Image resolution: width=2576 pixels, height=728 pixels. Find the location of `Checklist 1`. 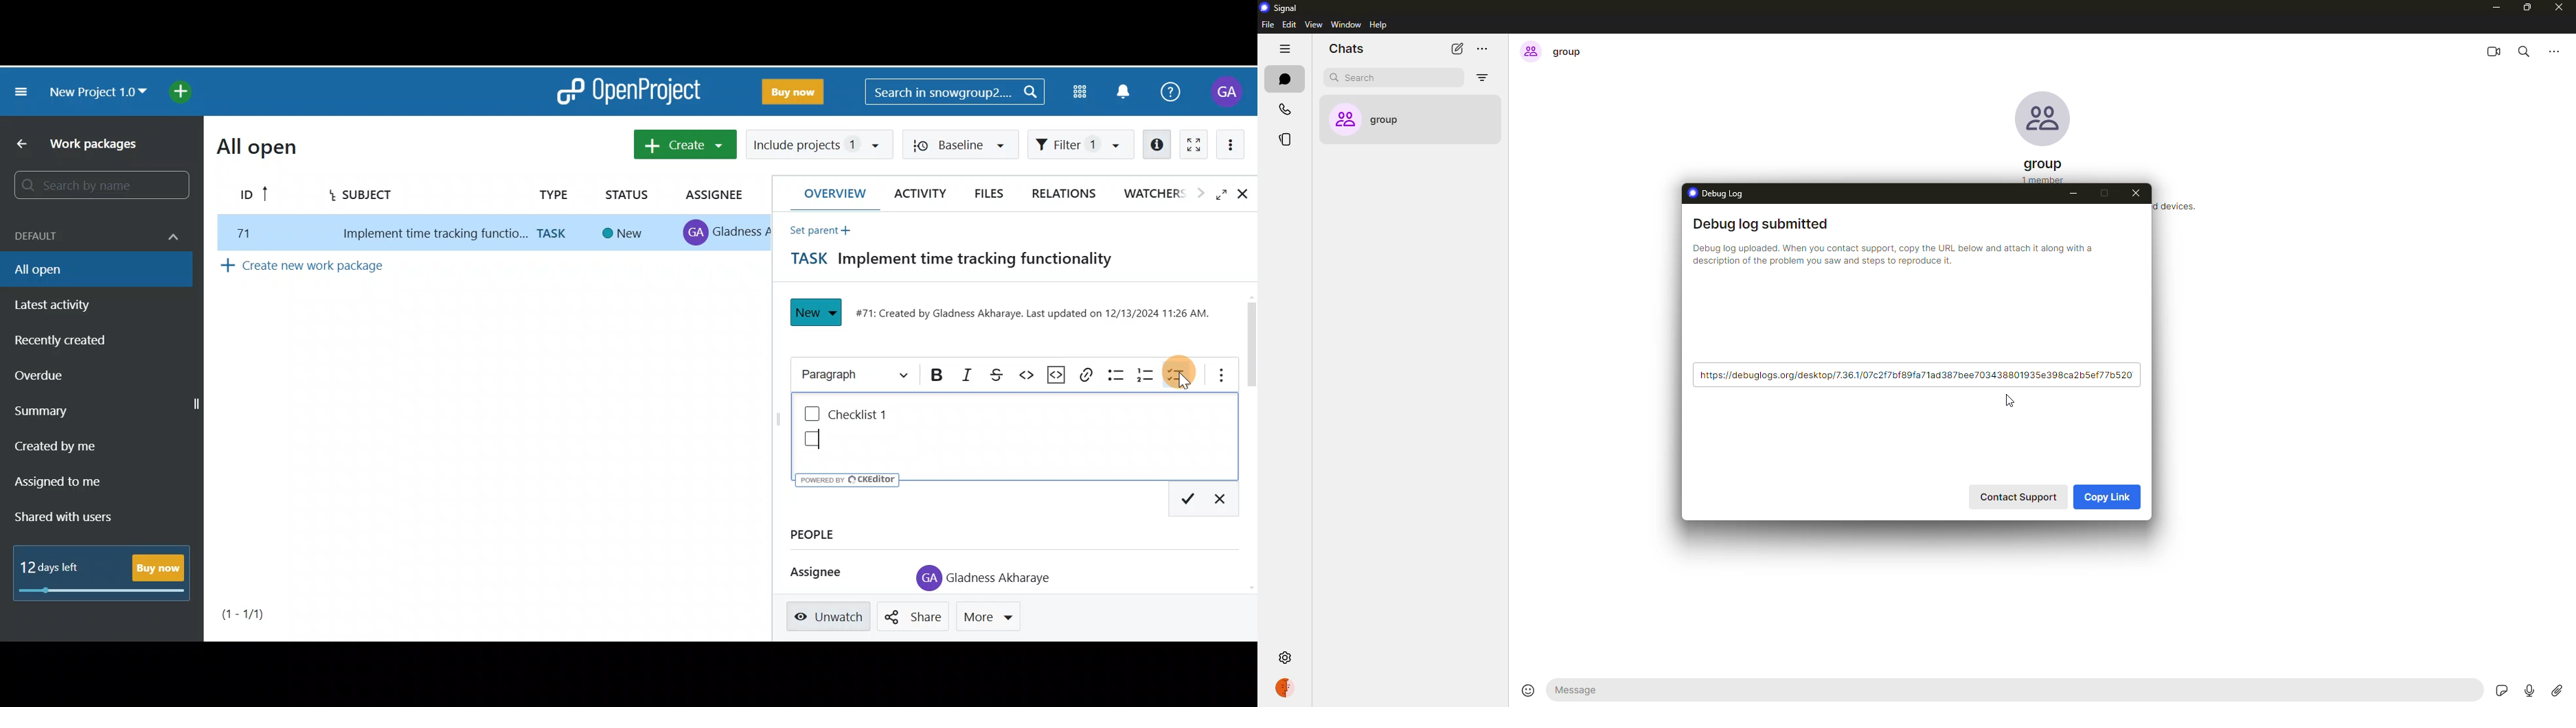

Checklist 1 is located at coordinates (866, 414).